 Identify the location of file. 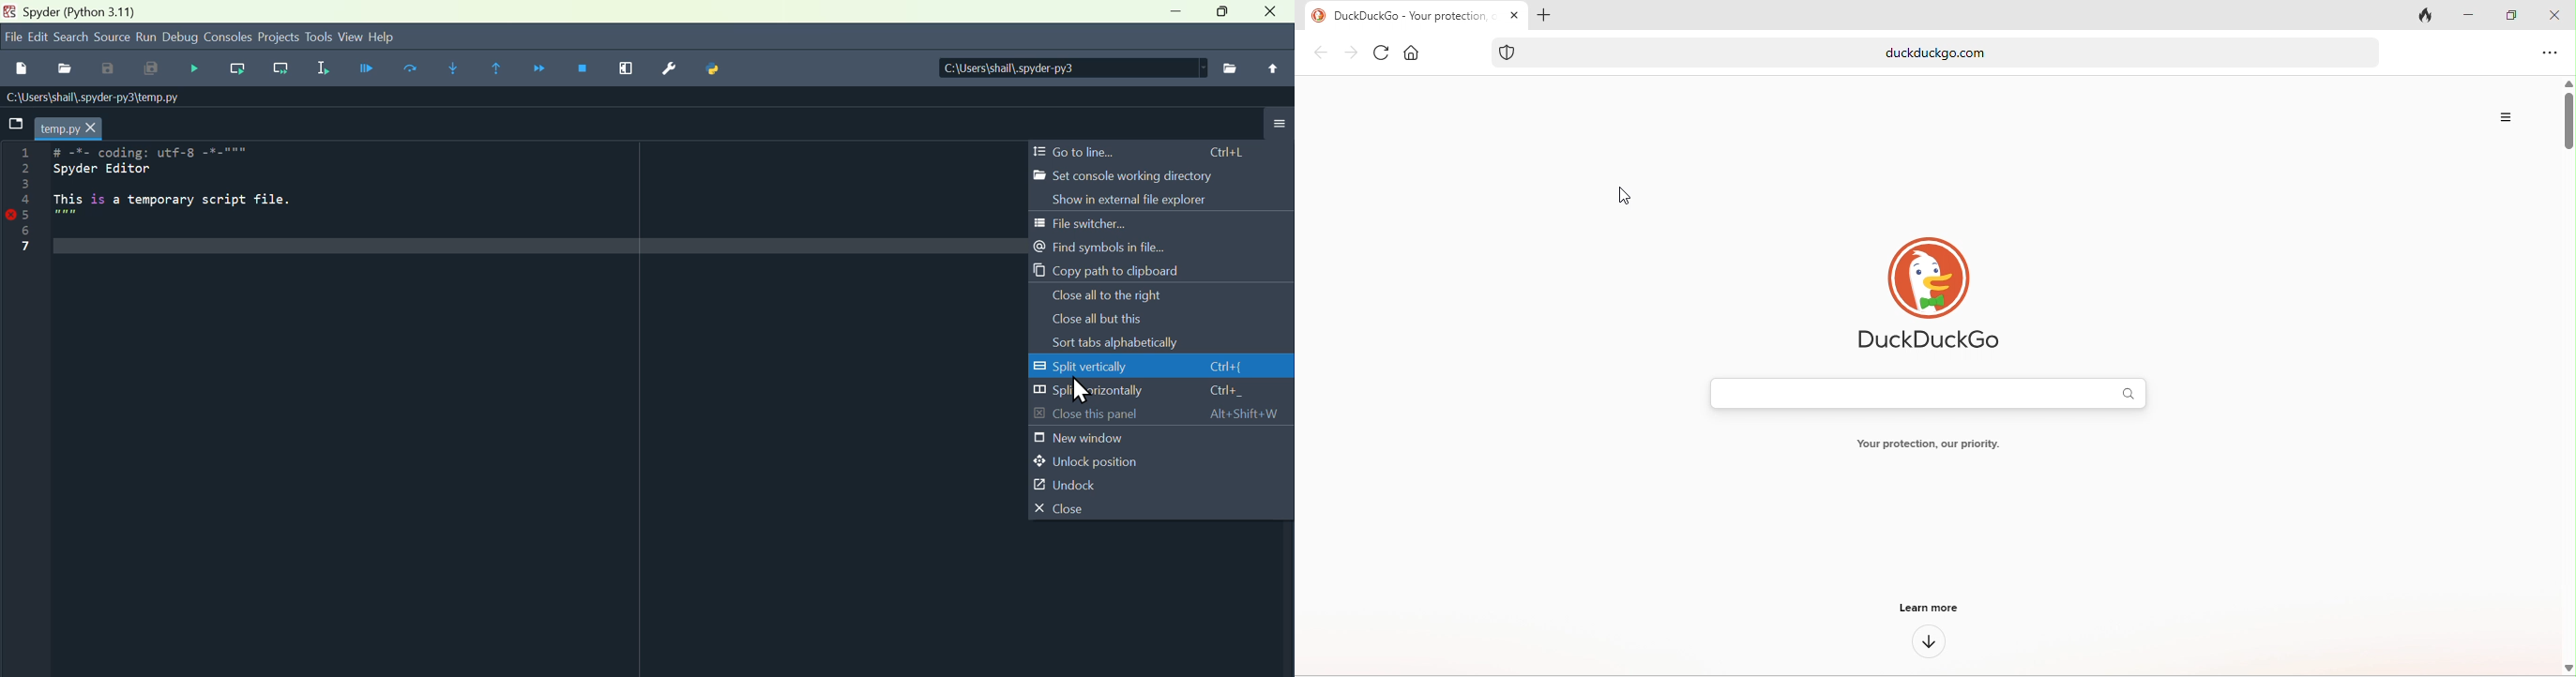
(9, 40).